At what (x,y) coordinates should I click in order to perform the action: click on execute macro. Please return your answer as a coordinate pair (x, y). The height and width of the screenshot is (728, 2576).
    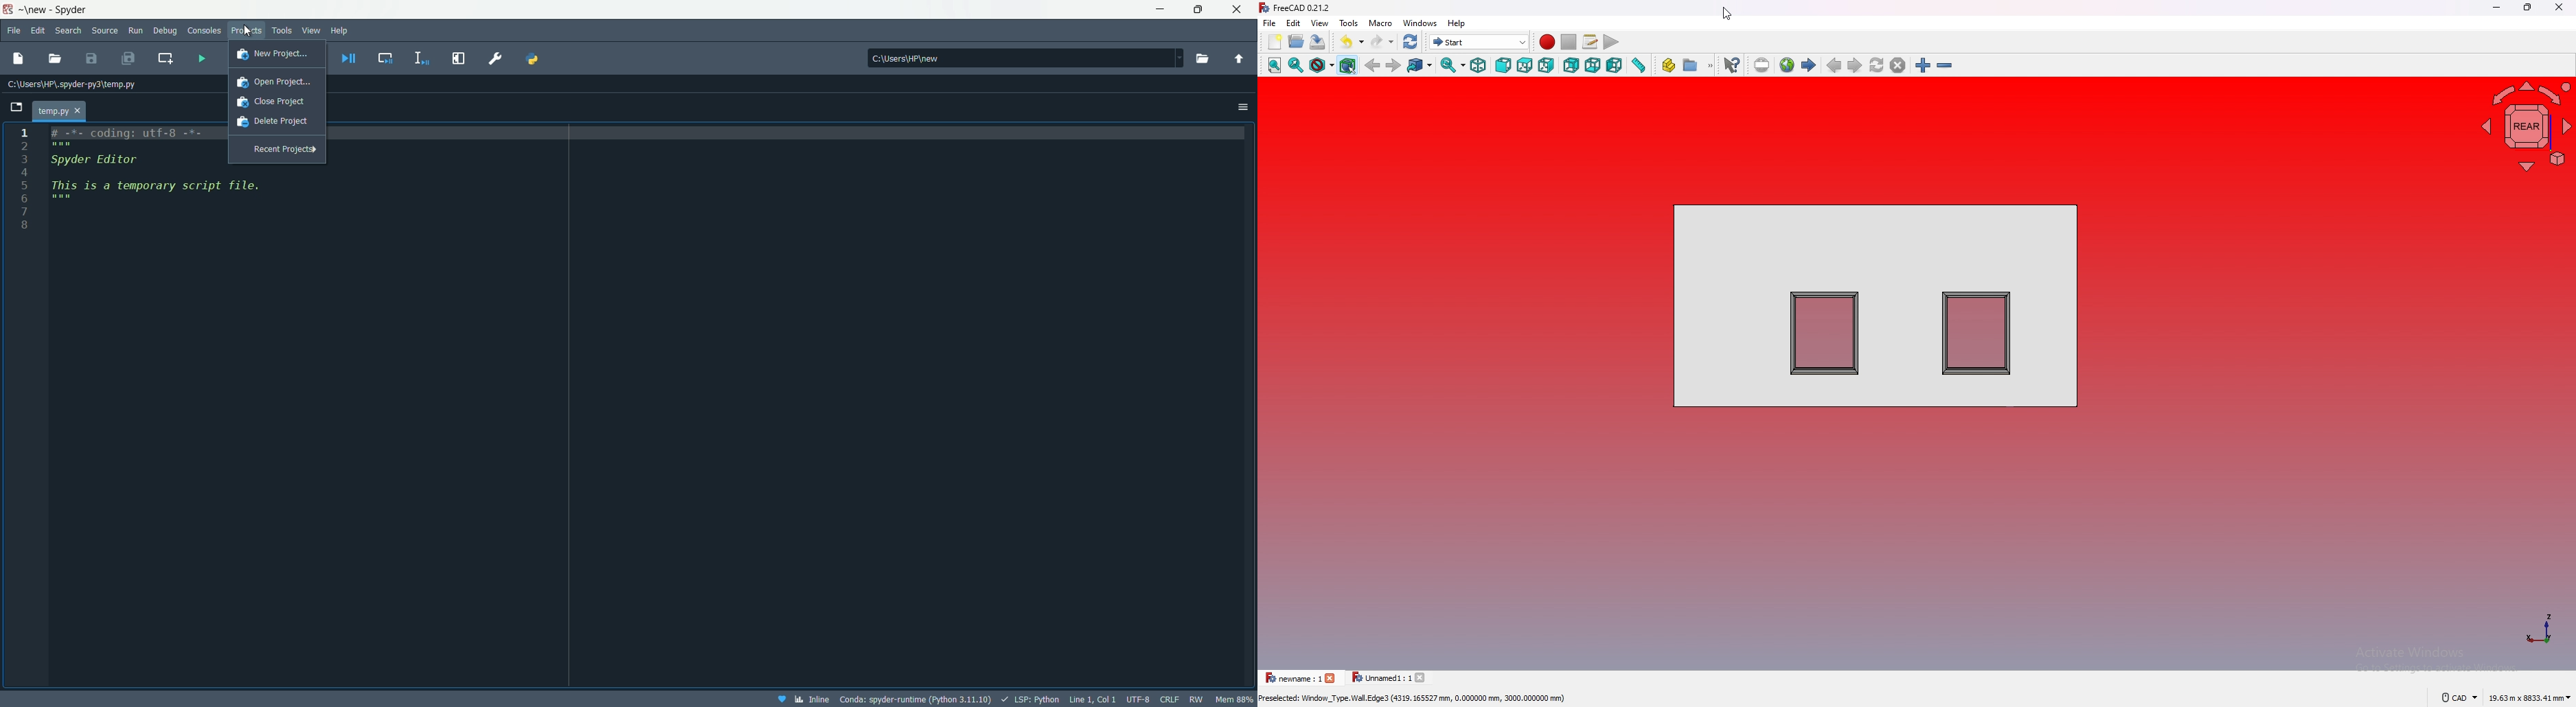
    Looking at the image, I should click on (1610, 42).